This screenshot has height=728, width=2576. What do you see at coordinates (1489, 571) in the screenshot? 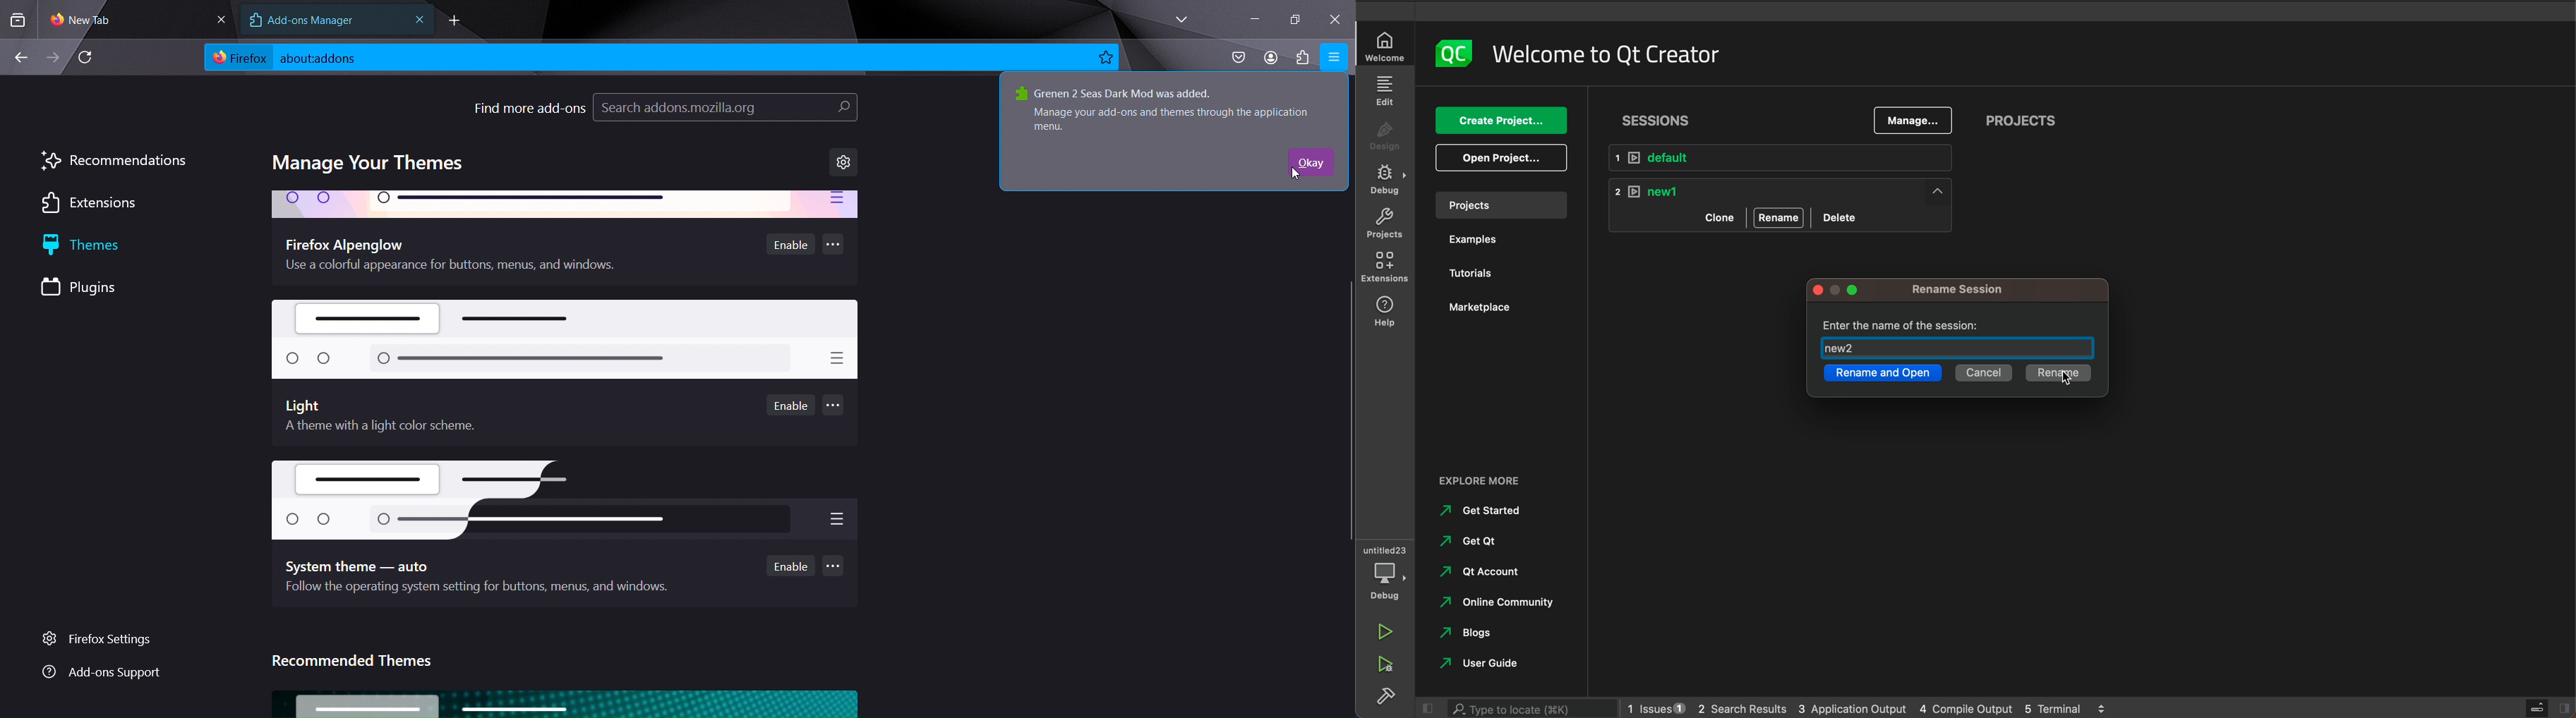
I see `qt account` at bounding box center [1489, 571].